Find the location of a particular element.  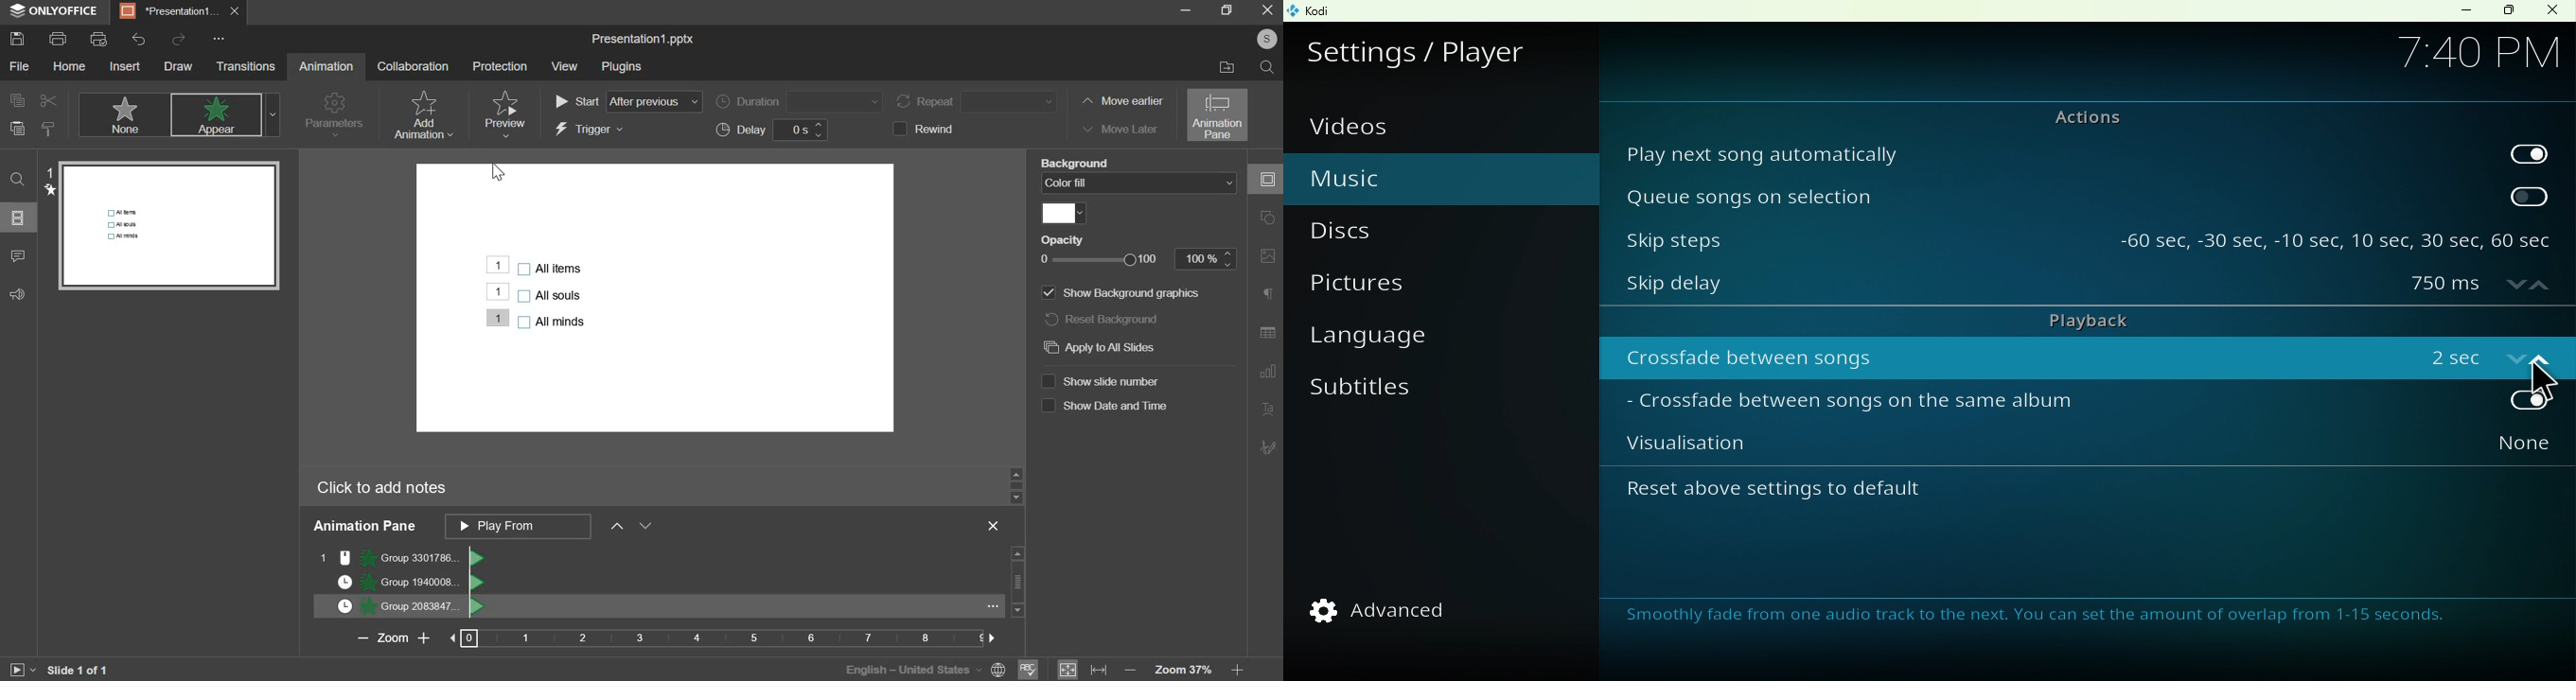

Reset above settings to default is located at coordinates (1828, 496).